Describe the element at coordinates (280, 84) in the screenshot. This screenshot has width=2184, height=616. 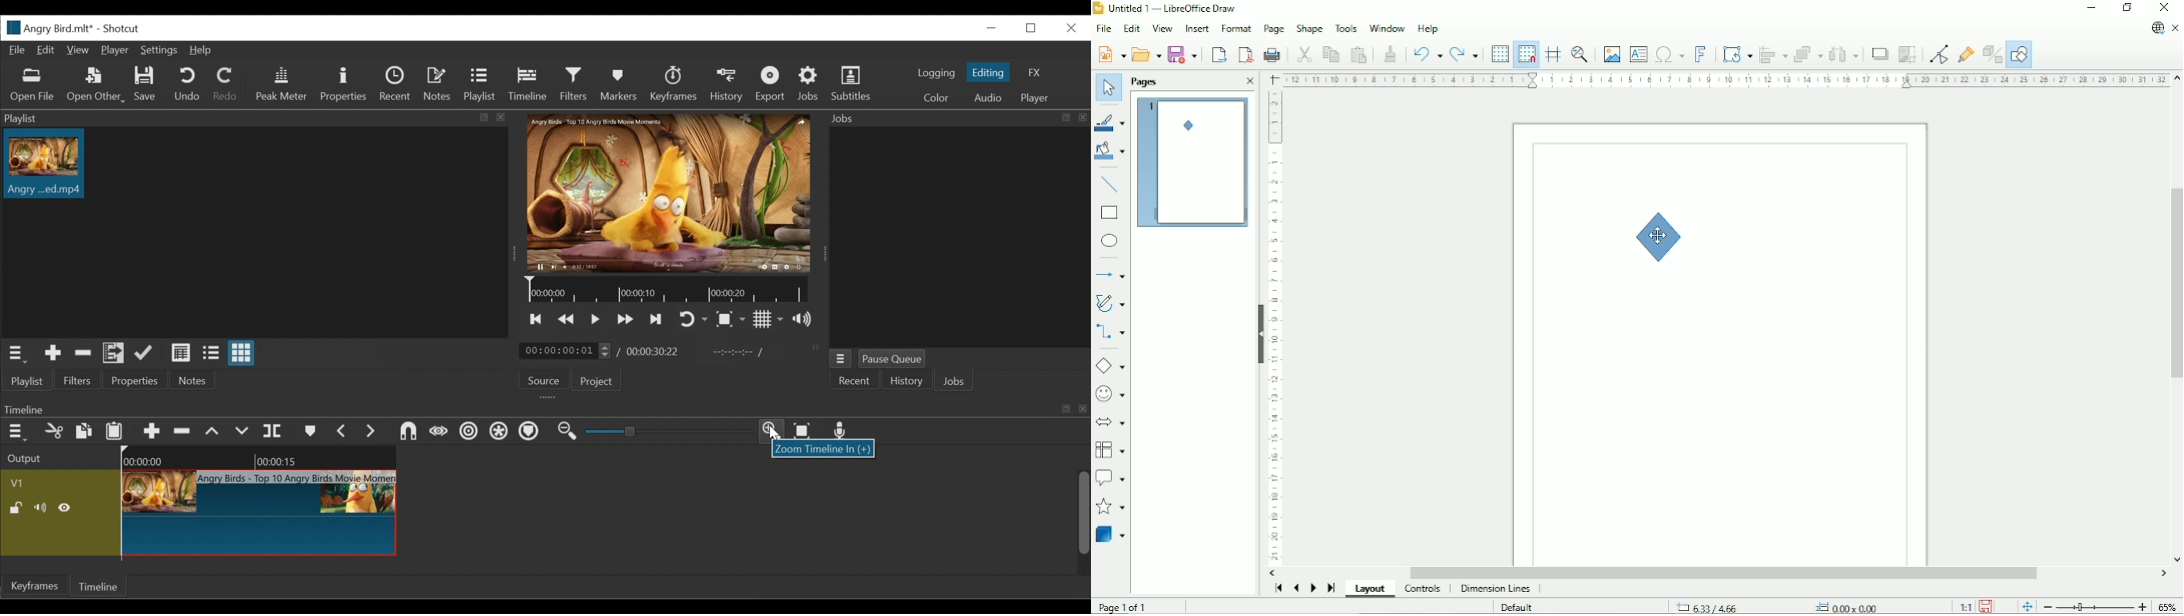
I see `Peak Meter` at that location.